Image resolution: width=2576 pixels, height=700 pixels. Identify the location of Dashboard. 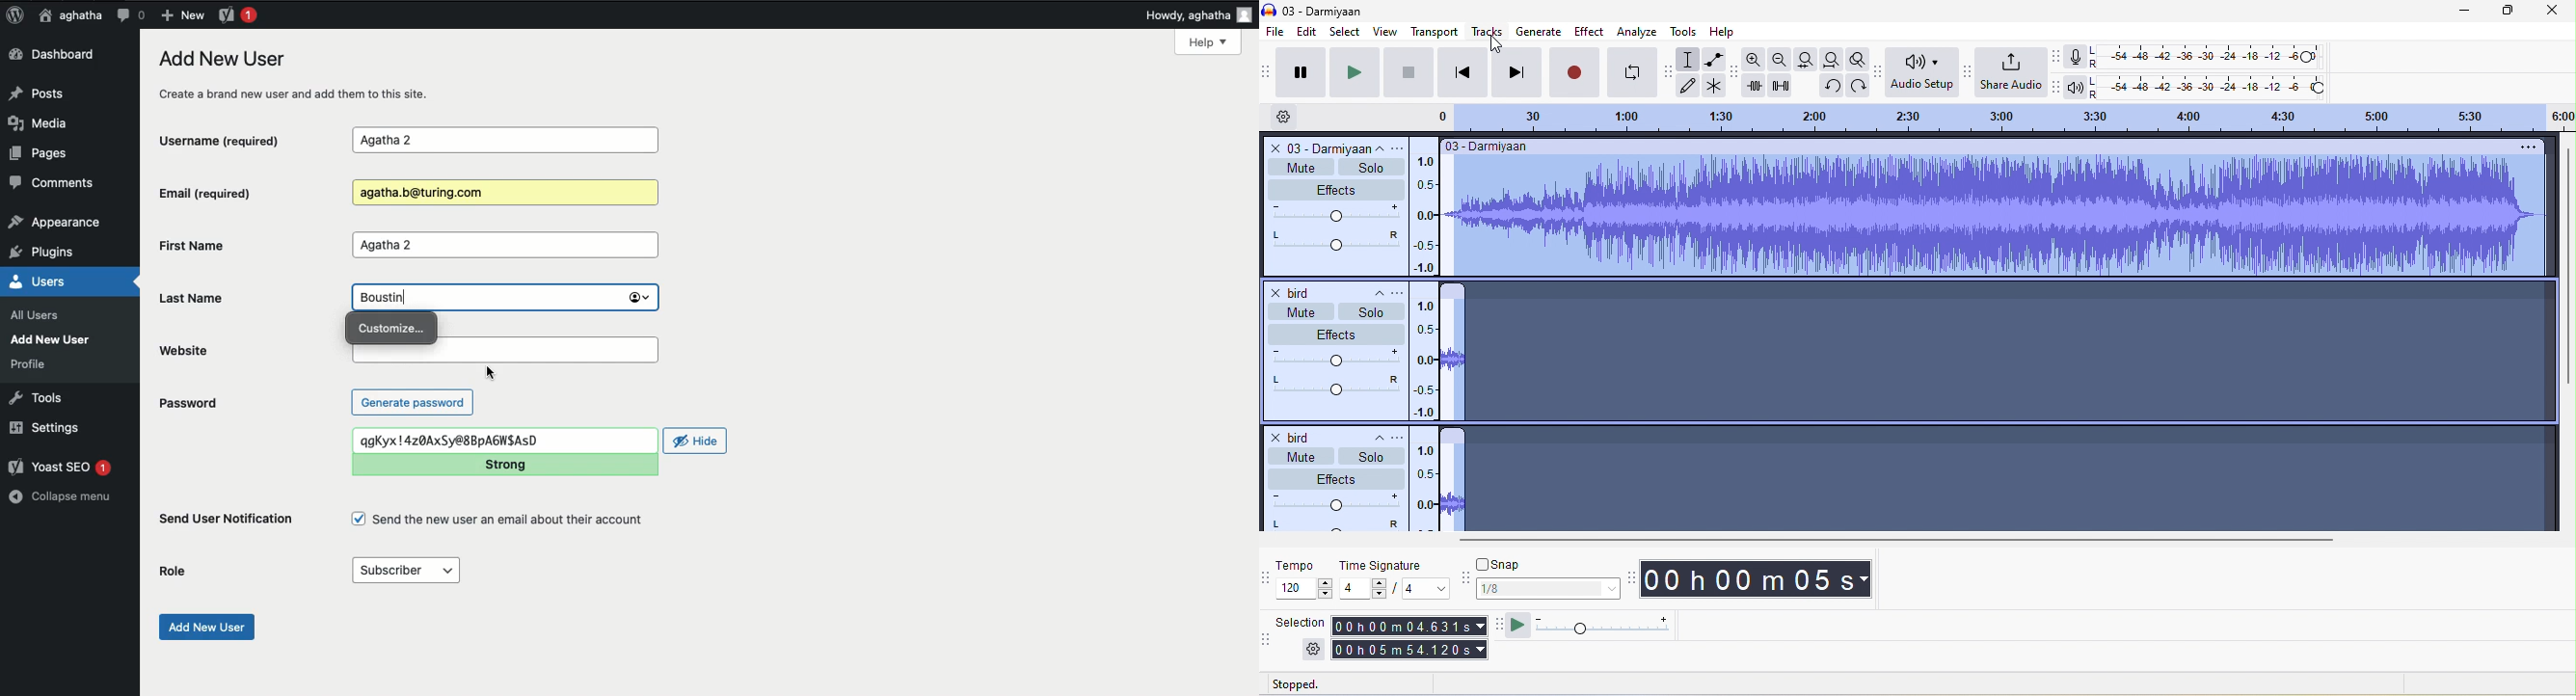
(57, 55).